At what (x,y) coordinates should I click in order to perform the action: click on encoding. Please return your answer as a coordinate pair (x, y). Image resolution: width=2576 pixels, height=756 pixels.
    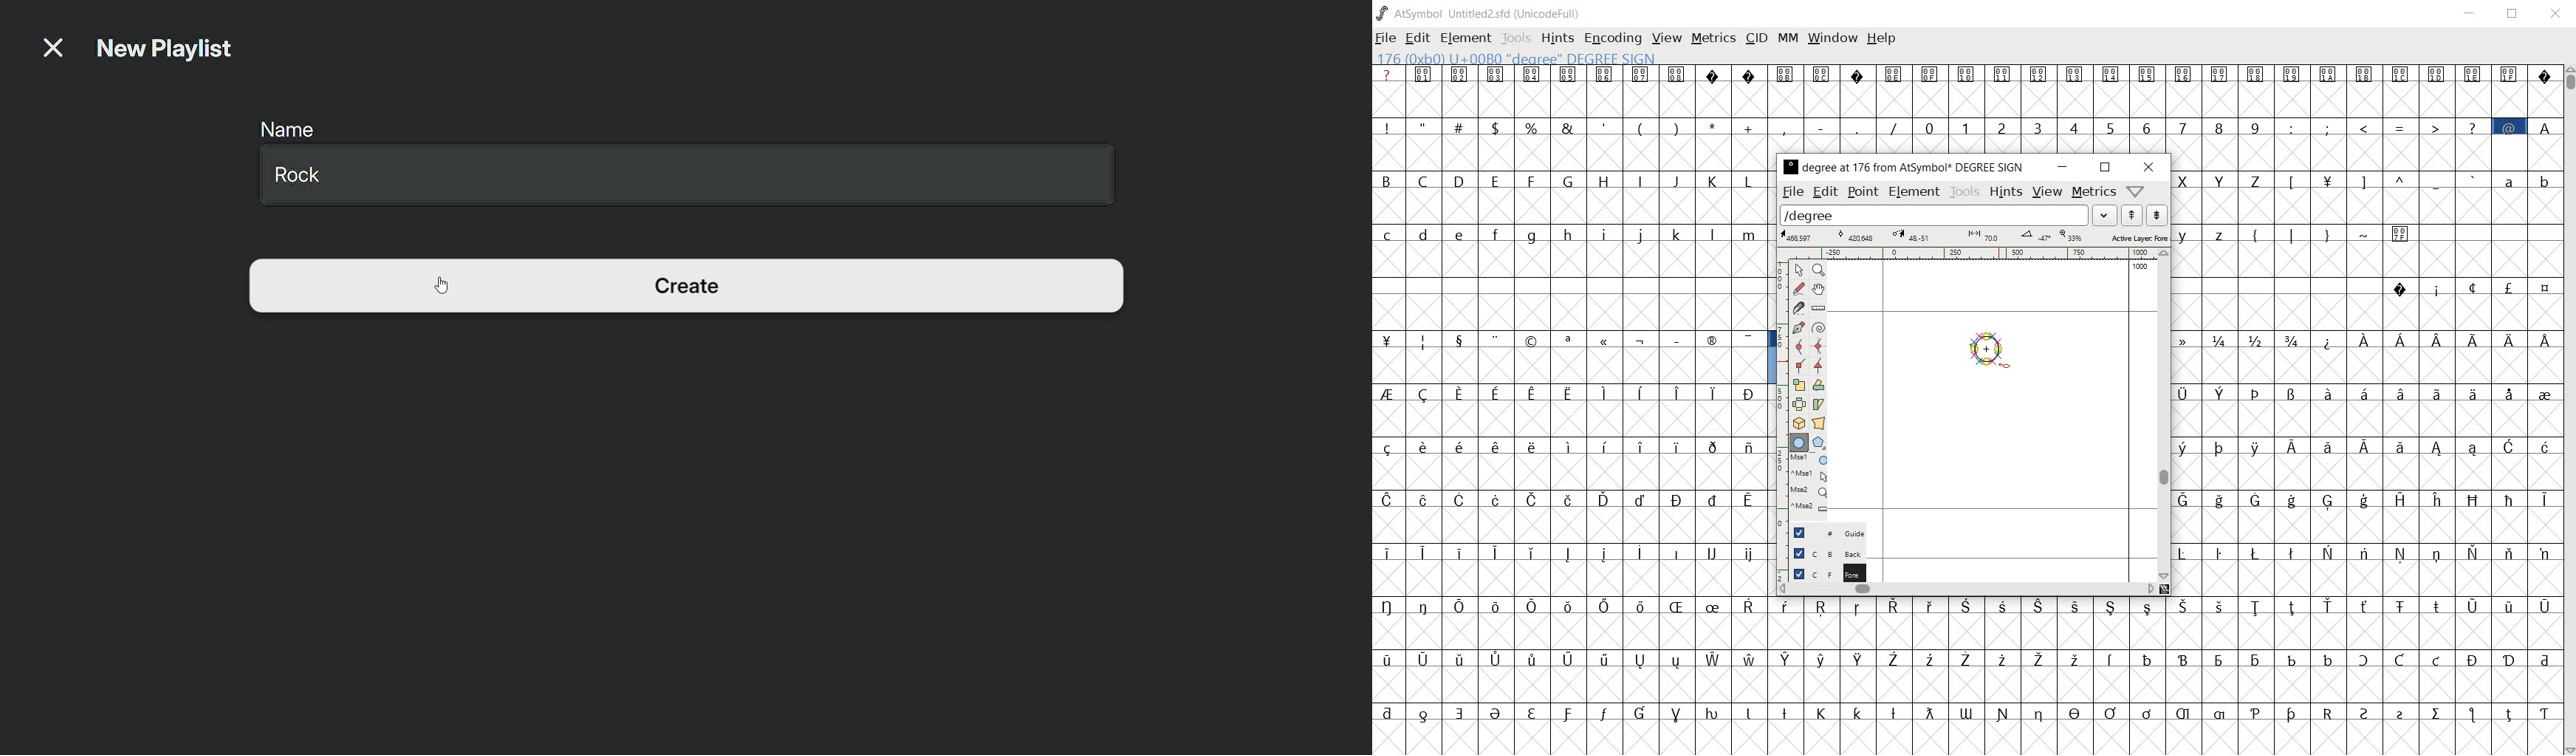
    Looking at the image, I should click on (1613, 38).